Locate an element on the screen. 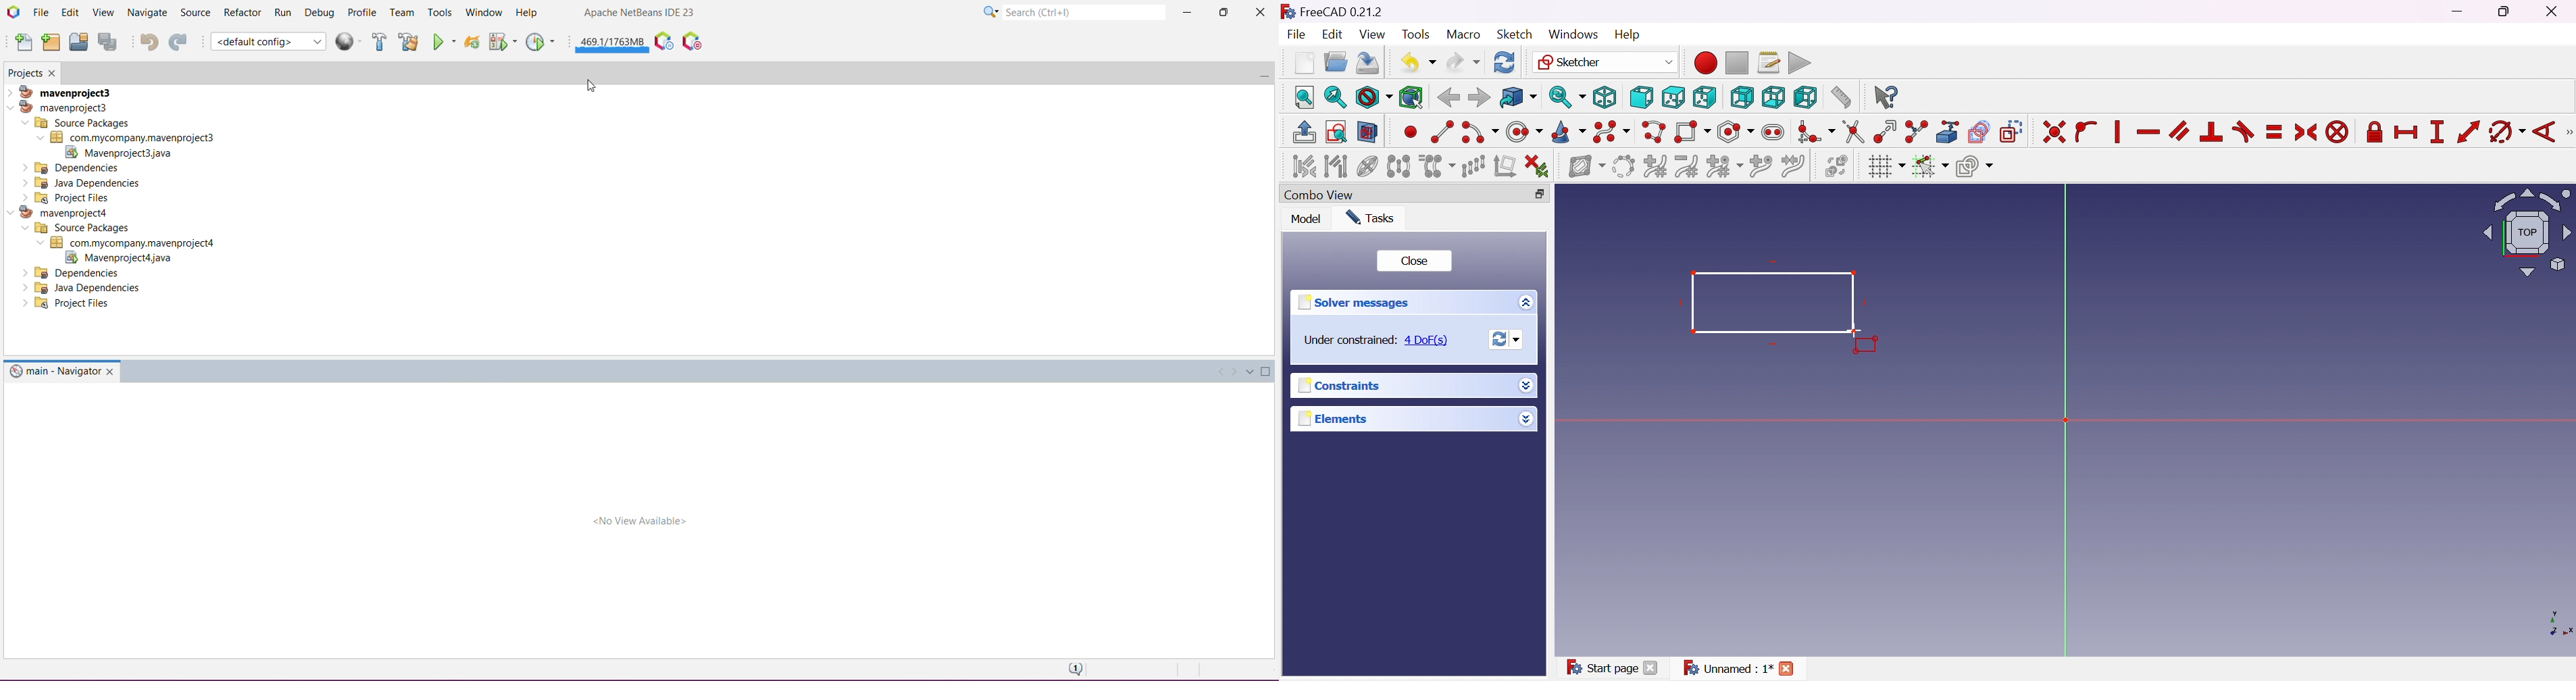 The width and height of the screenshot is (2576, 700). Bottom is located at coordinates (1773, 97).